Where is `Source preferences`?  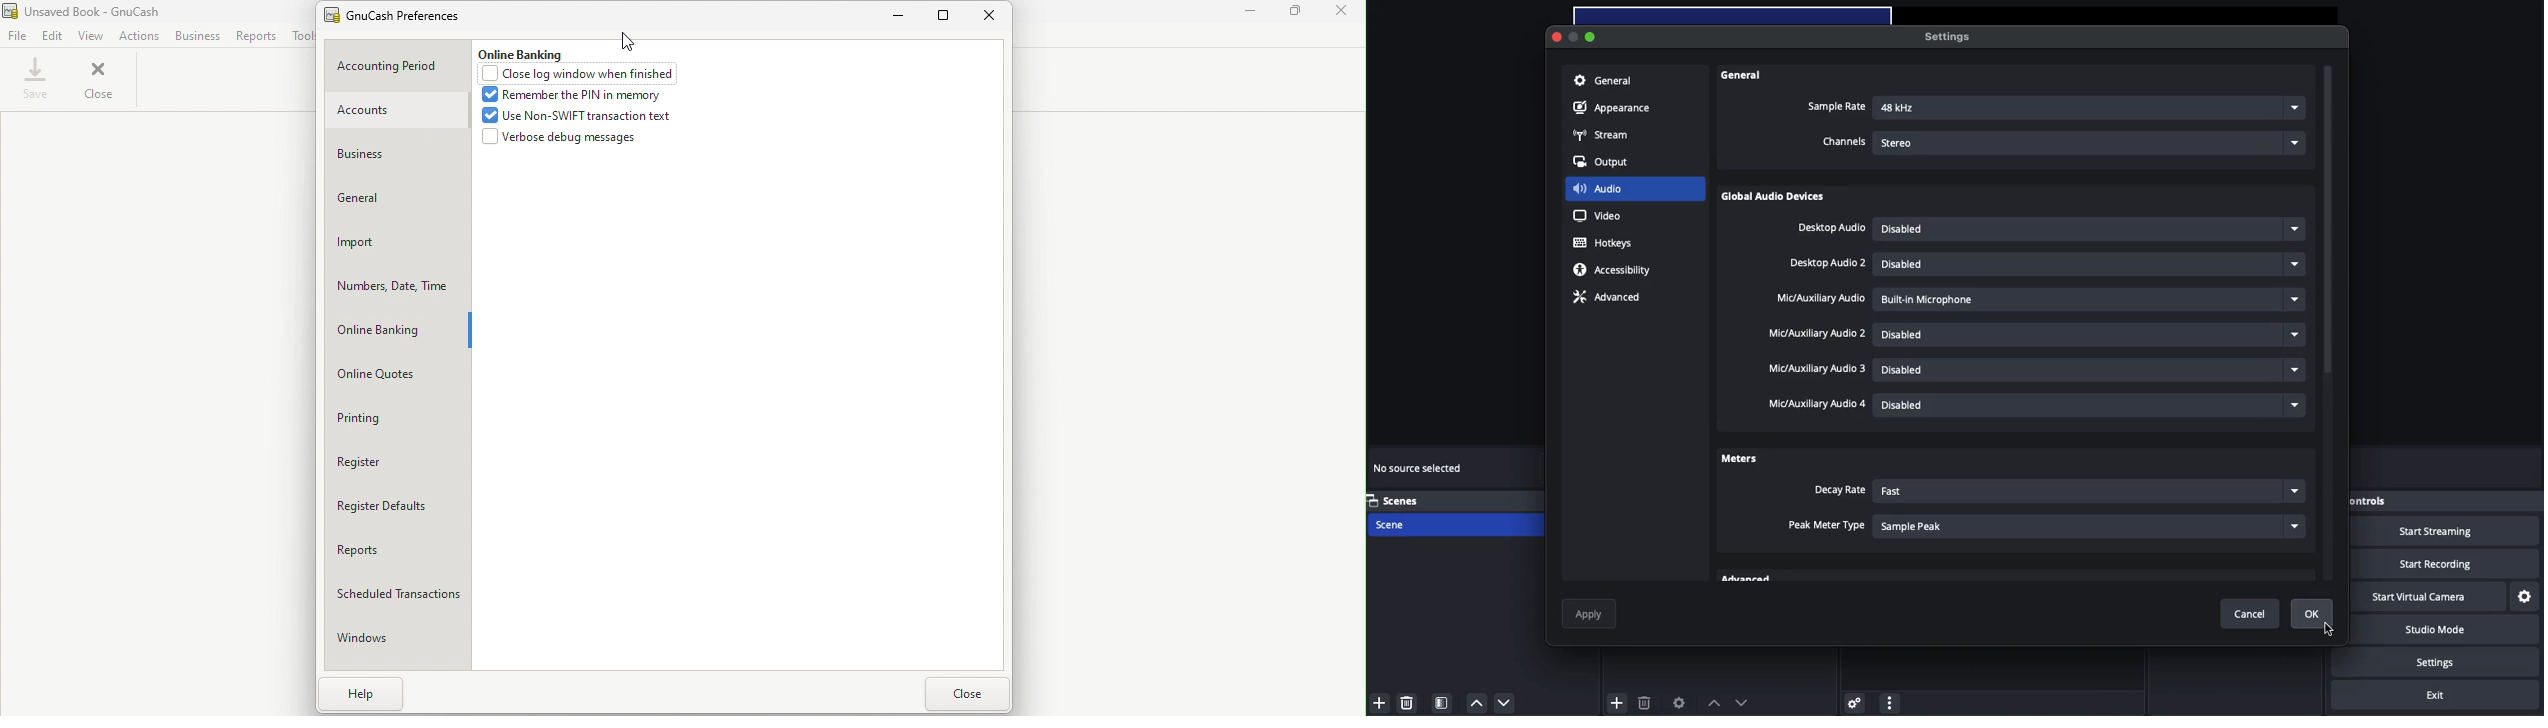 Source preferences is located at coordinates (1677, 704).